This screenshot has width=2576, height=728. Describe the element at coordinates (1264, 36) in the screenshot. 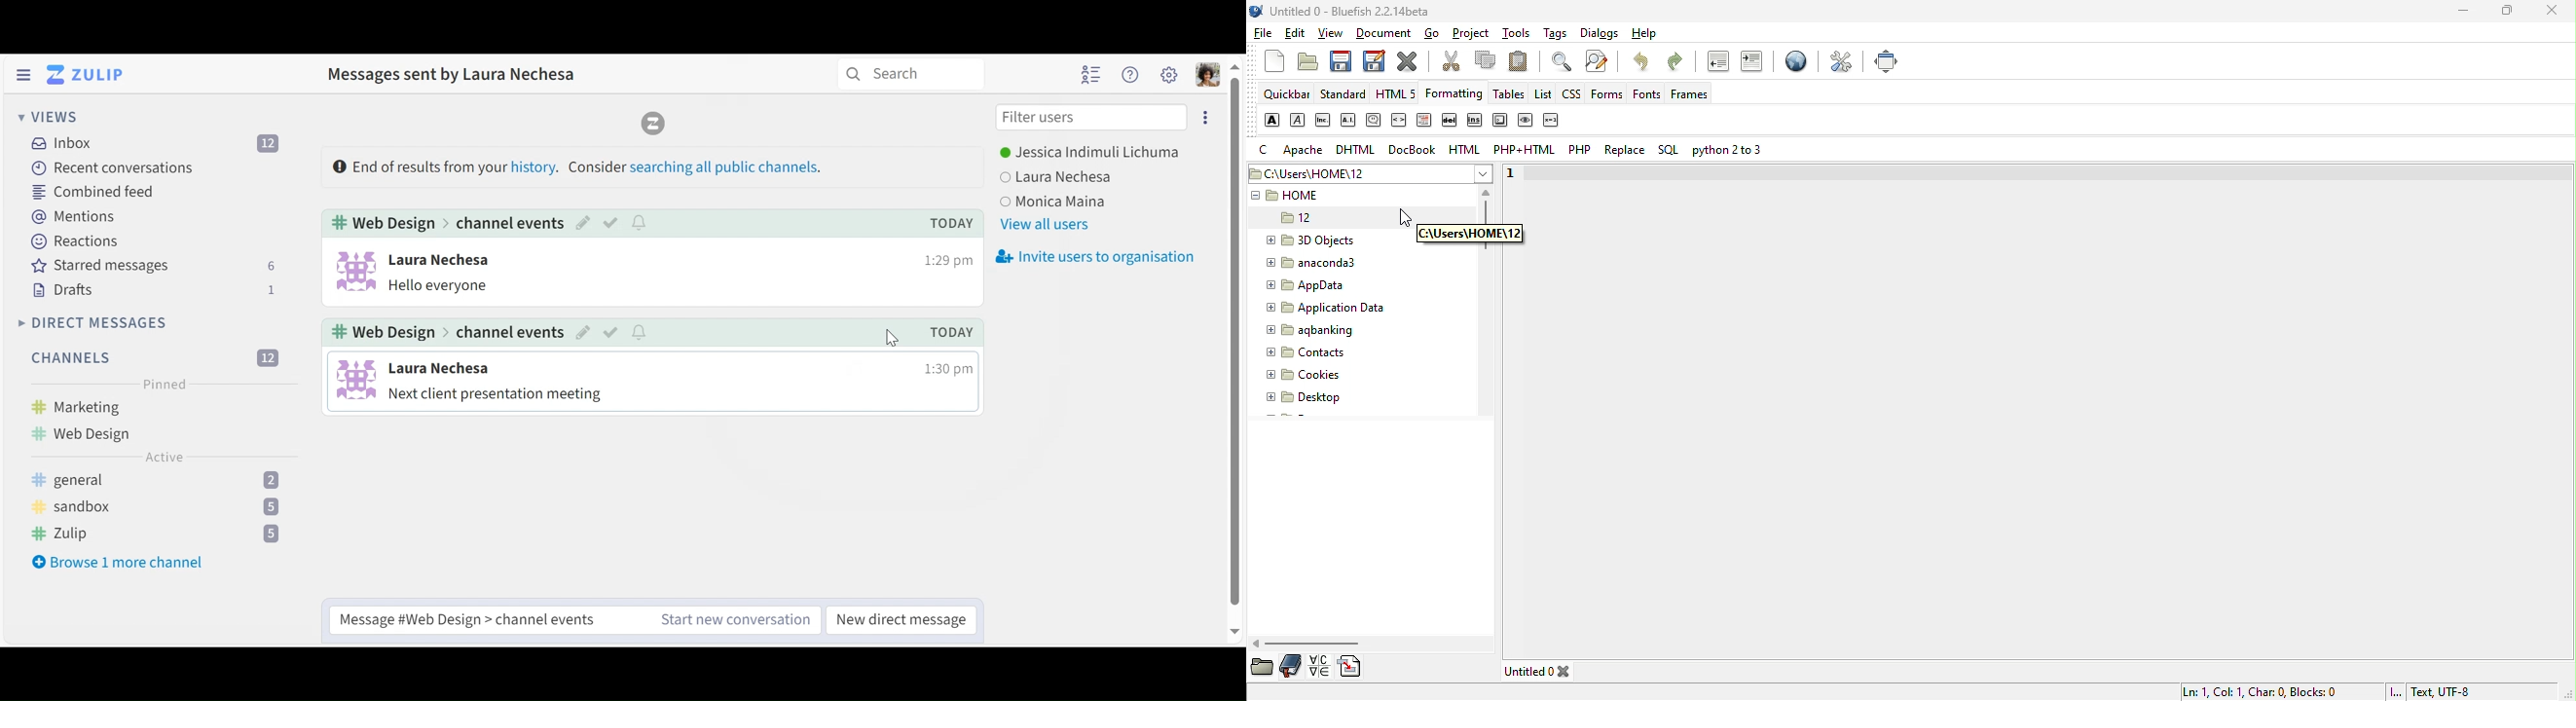

I see `file` at that location.